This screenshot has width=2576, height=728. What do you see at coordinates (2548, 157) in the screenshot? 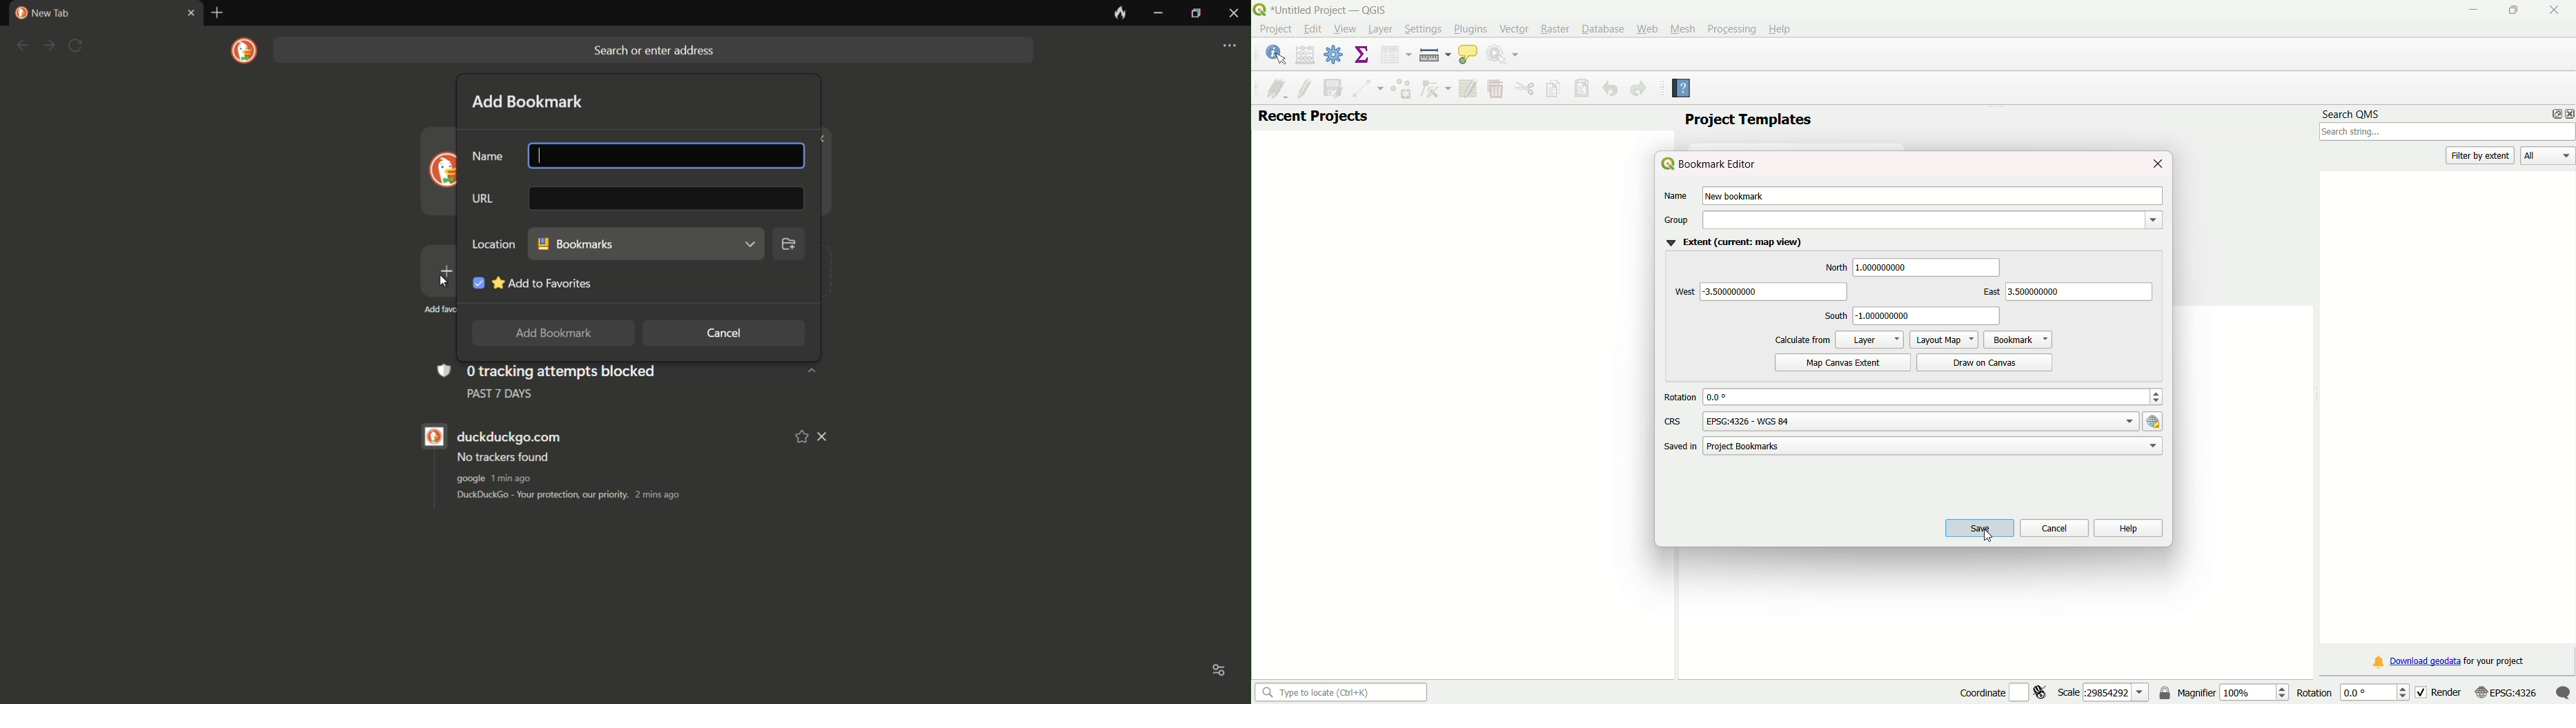
I see `all` at bounding box center [2548, 157].